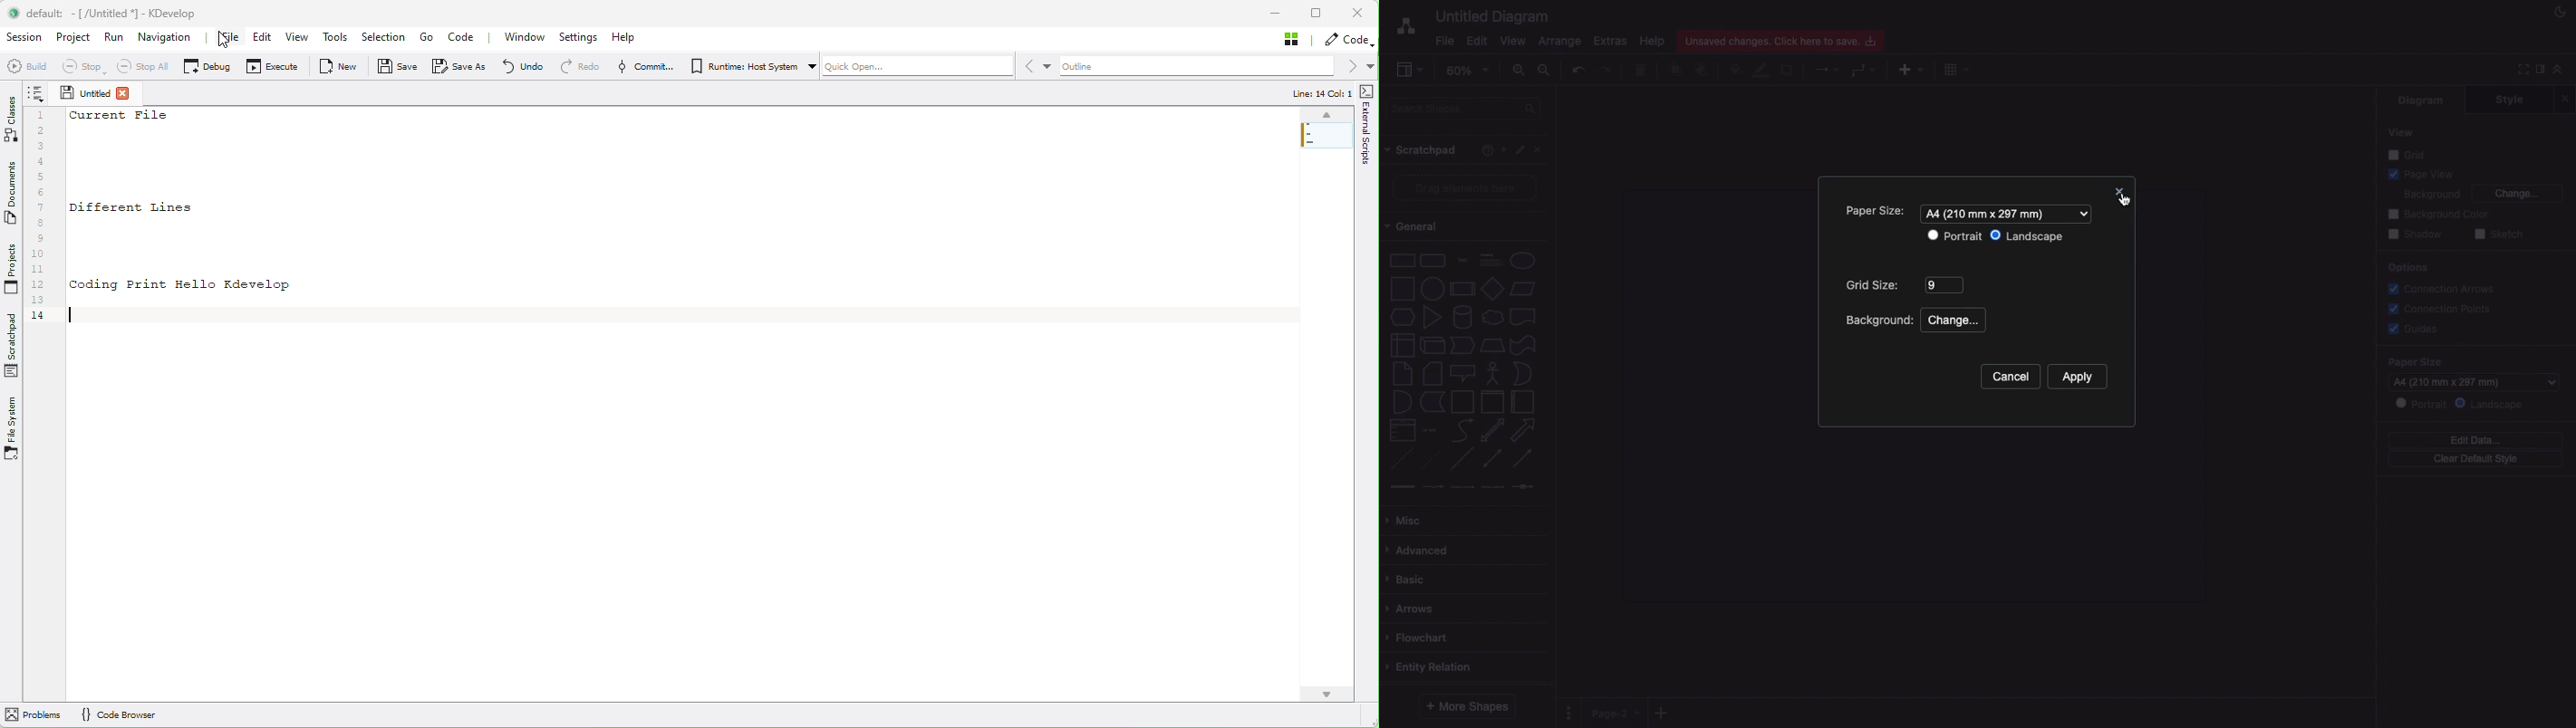 The height and width of the screenshot is (728, 2576). I want to click on Portrait, so click(2420, 403).